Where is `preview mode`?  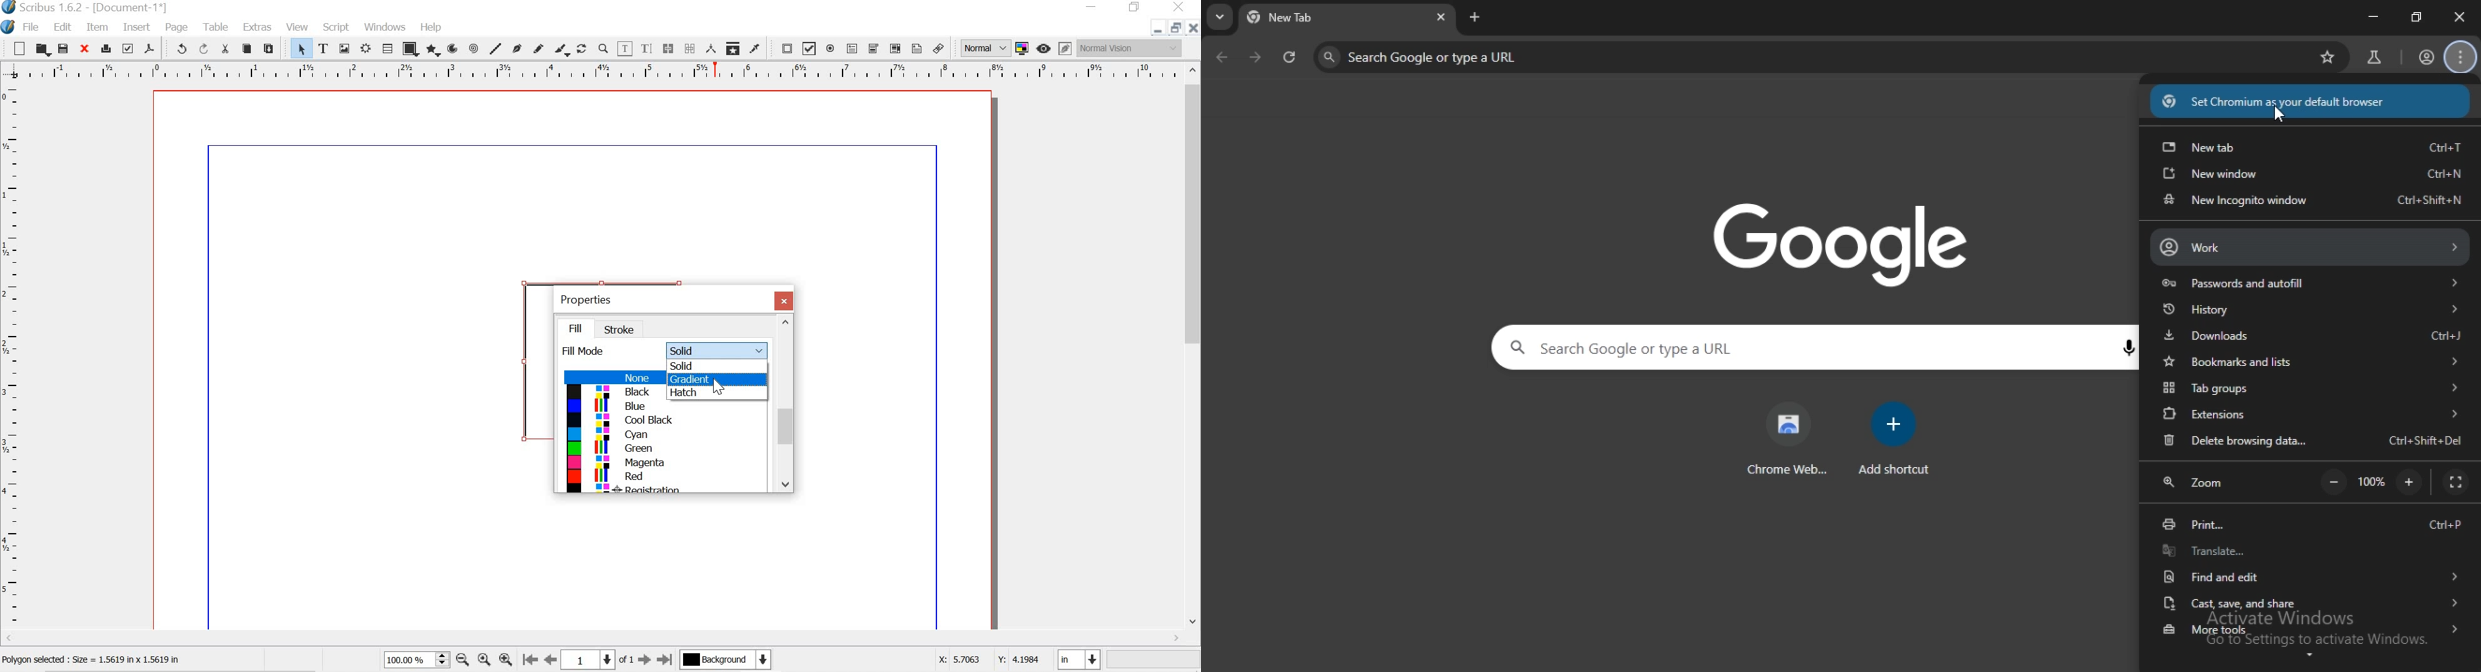
preview mode is located at coordinates (1045, 49).